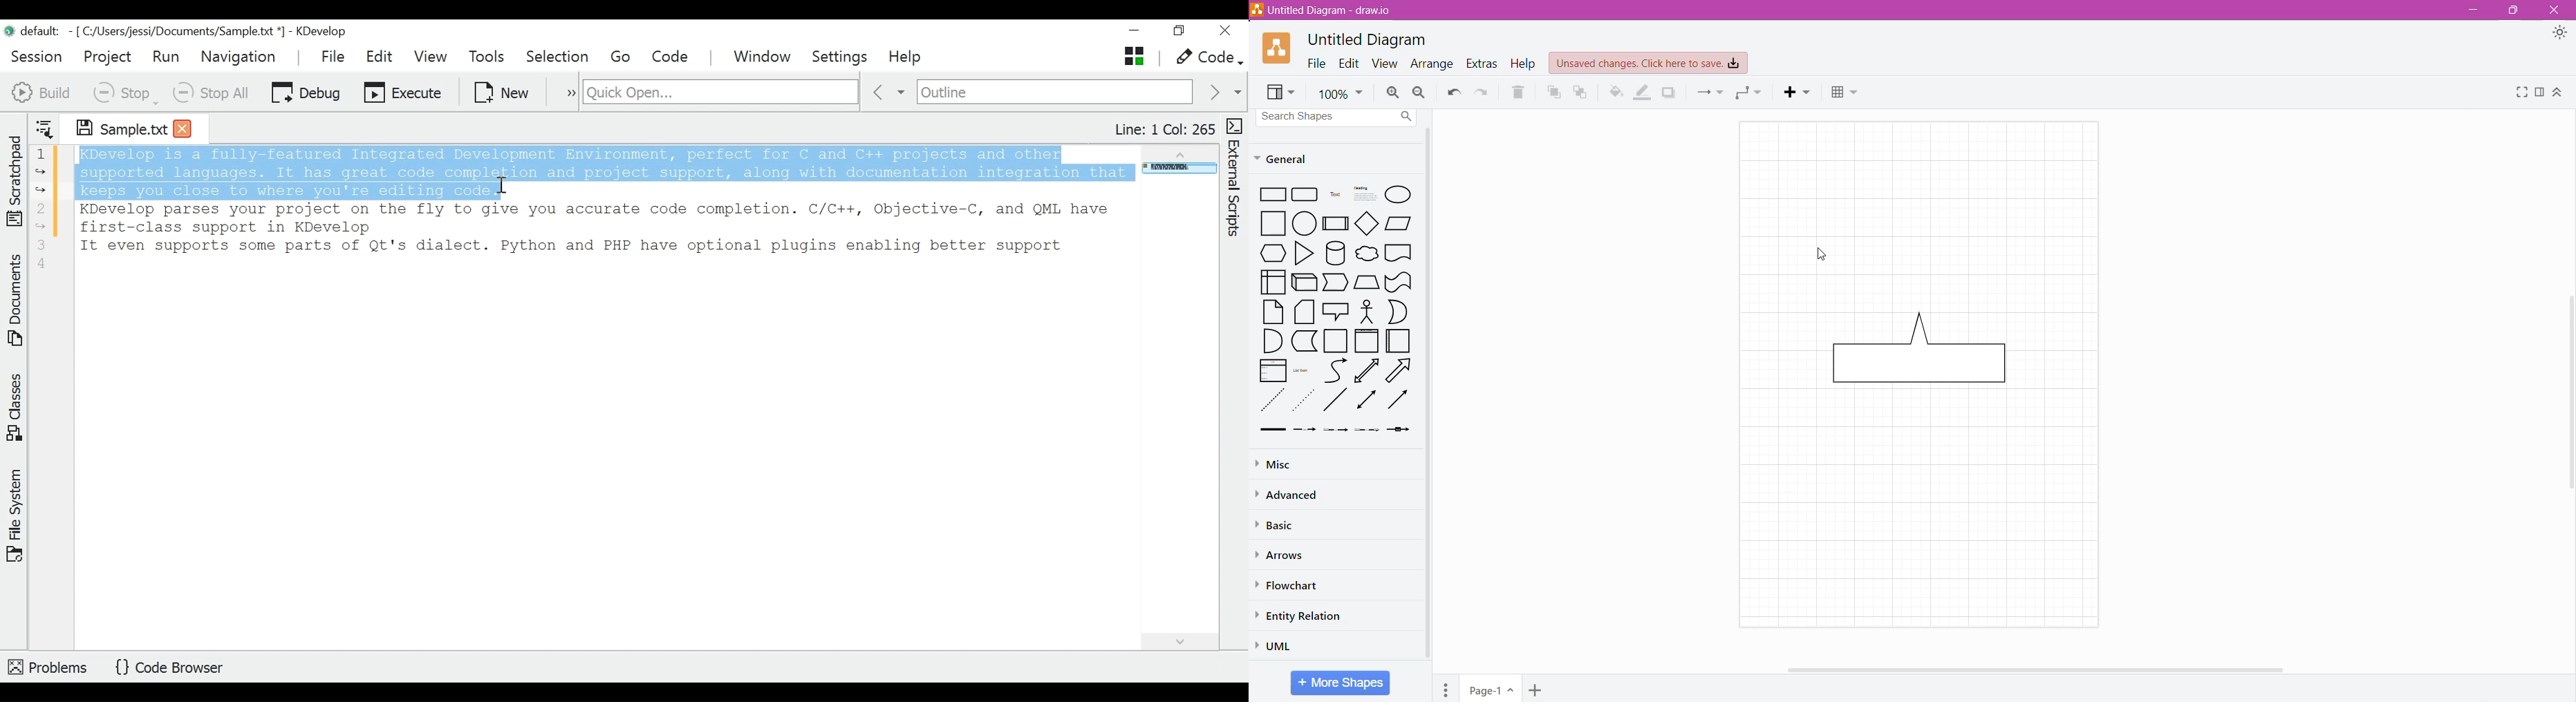 The width and height of the screenshot is (2576, 728). I want to click on user interface, so click(1273, 282).